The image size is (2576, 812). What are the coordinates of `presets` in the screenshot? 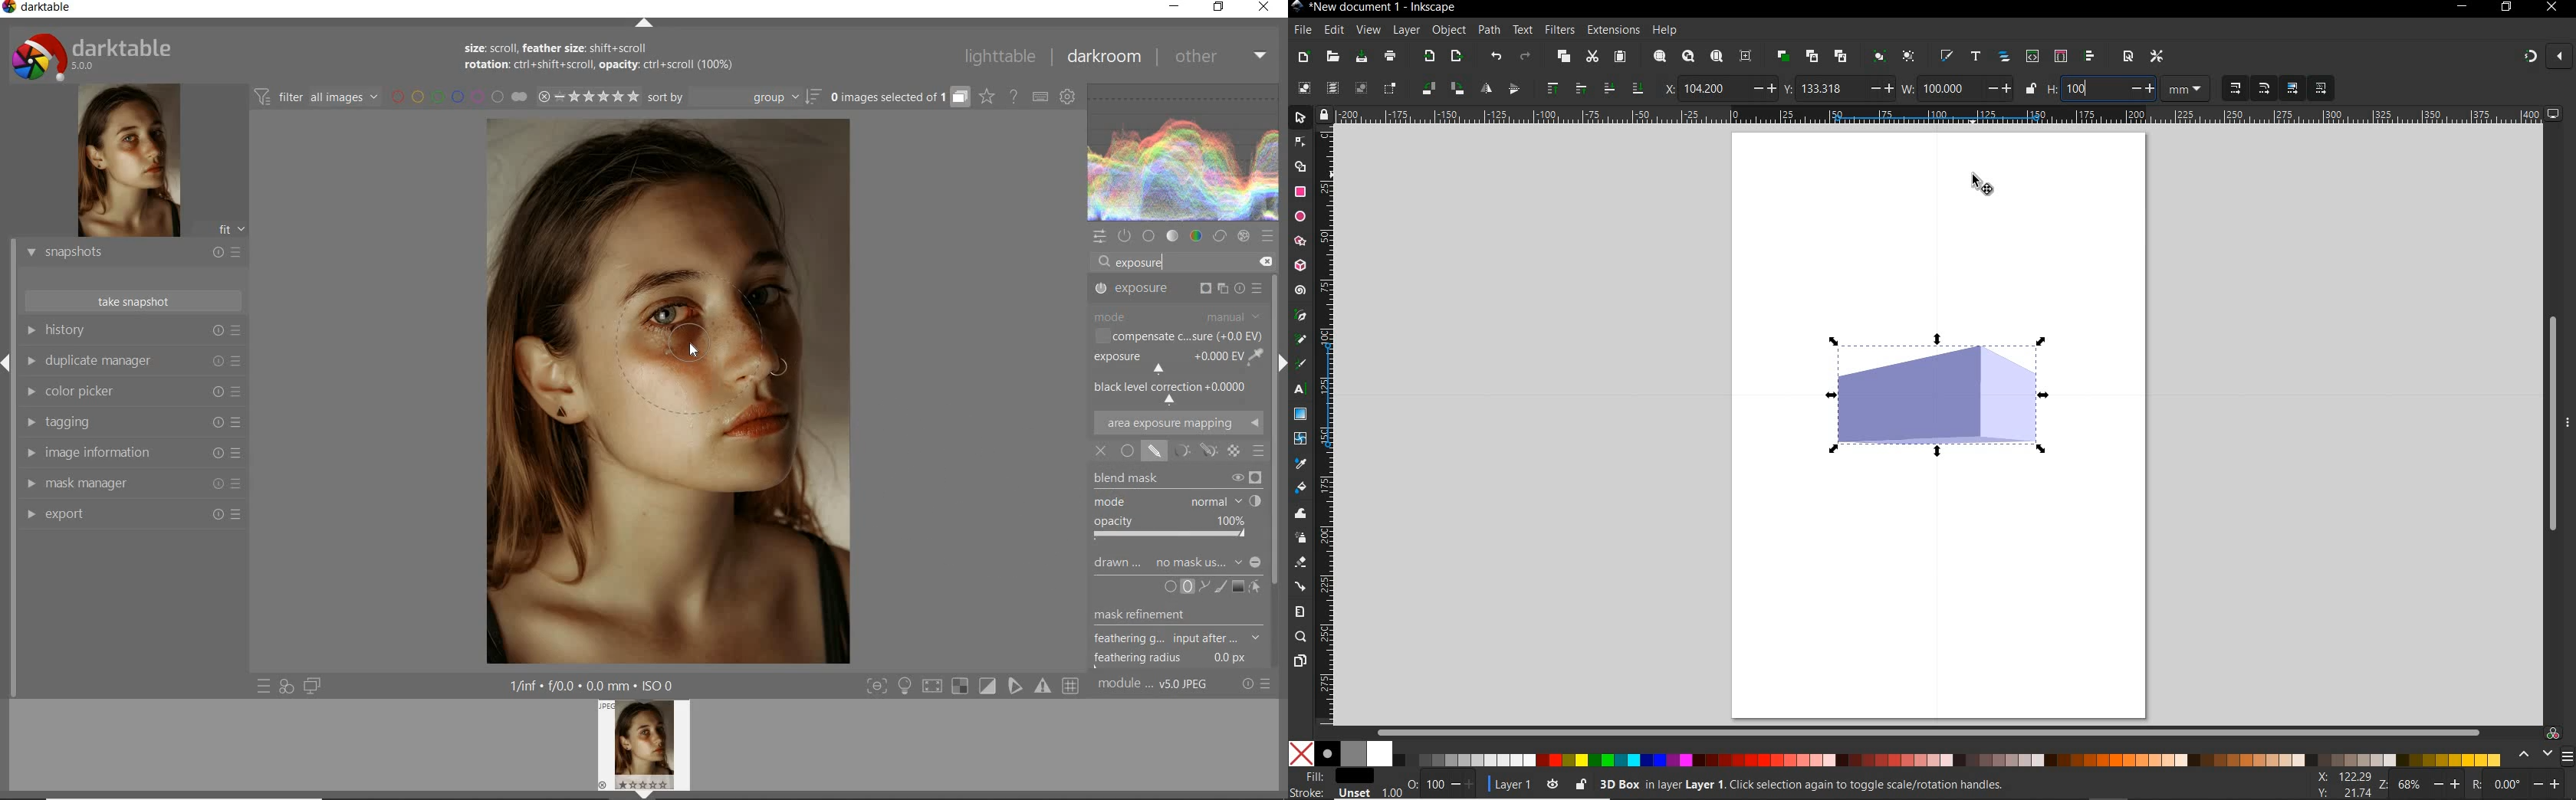 It's located at (1268, 236).